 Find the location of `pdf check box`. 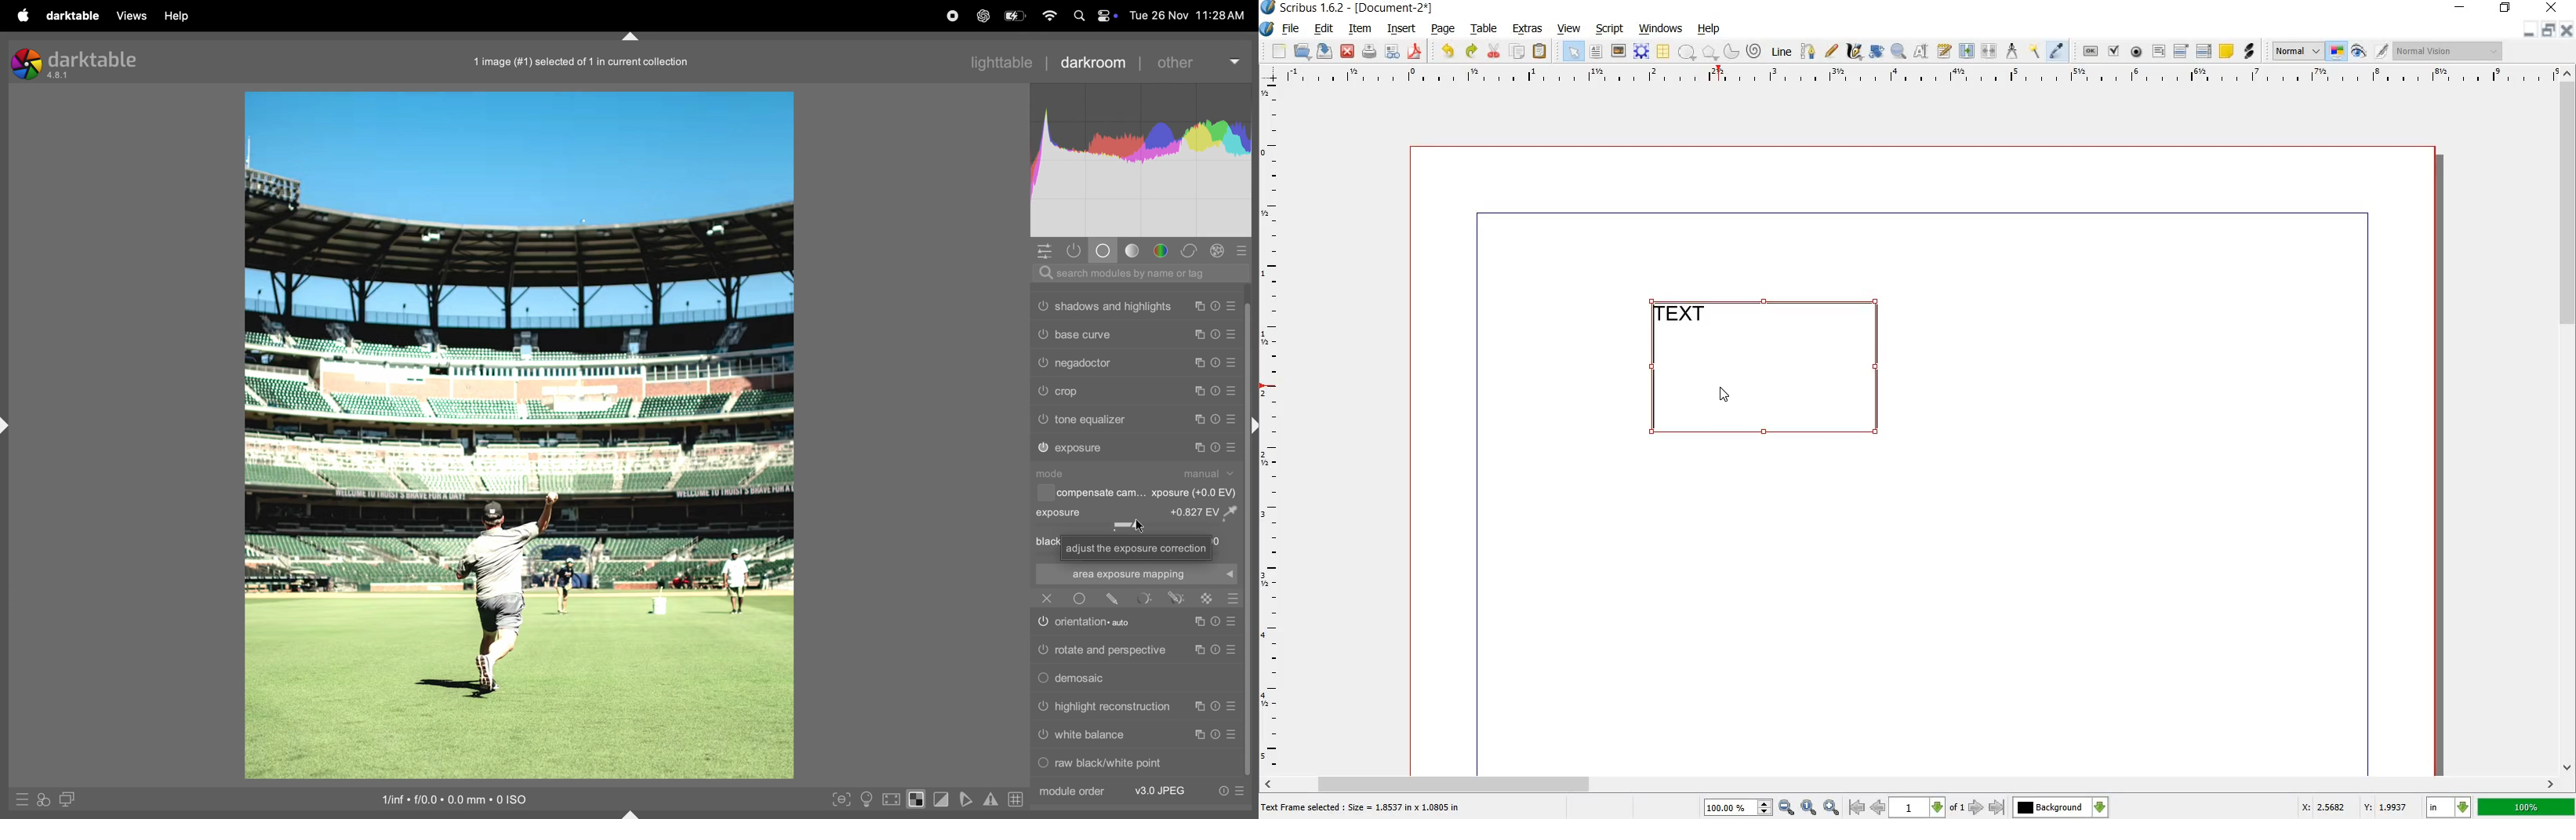

pdf check box is located at coordinates (2113, 51).